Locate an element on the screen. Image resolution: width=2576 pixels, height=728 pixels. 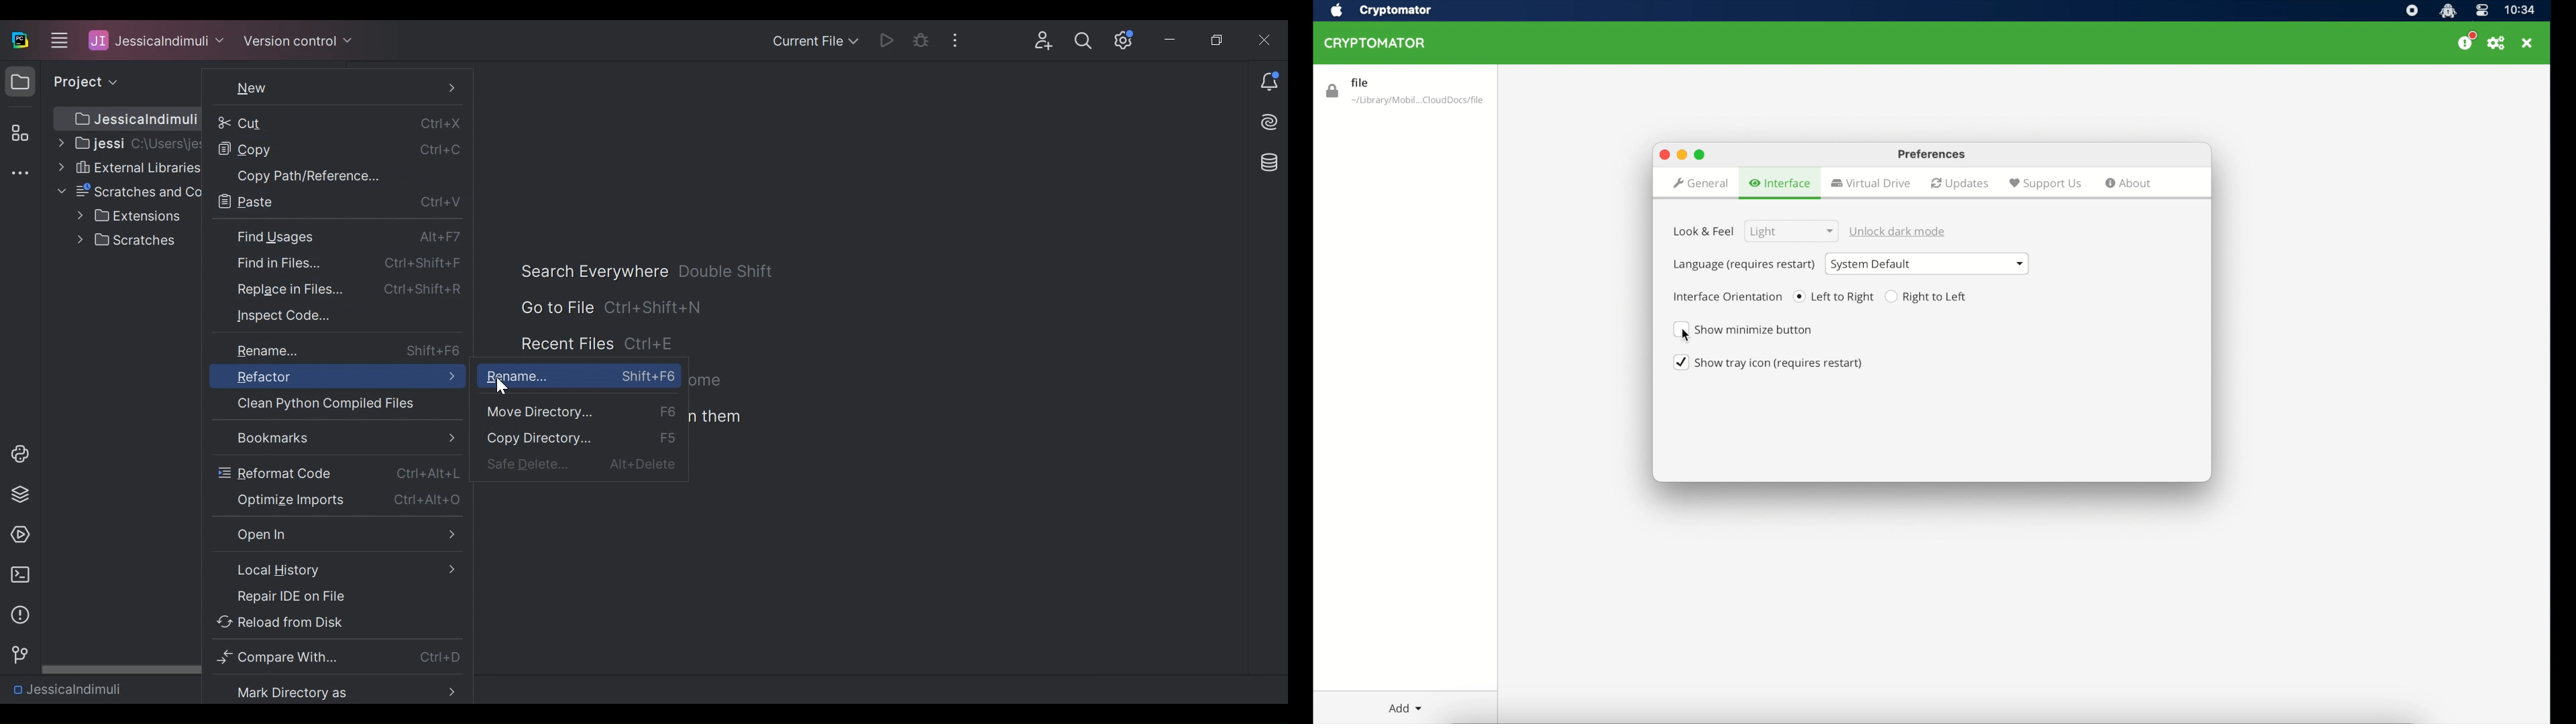
language is located at coordinates (1743, 265).